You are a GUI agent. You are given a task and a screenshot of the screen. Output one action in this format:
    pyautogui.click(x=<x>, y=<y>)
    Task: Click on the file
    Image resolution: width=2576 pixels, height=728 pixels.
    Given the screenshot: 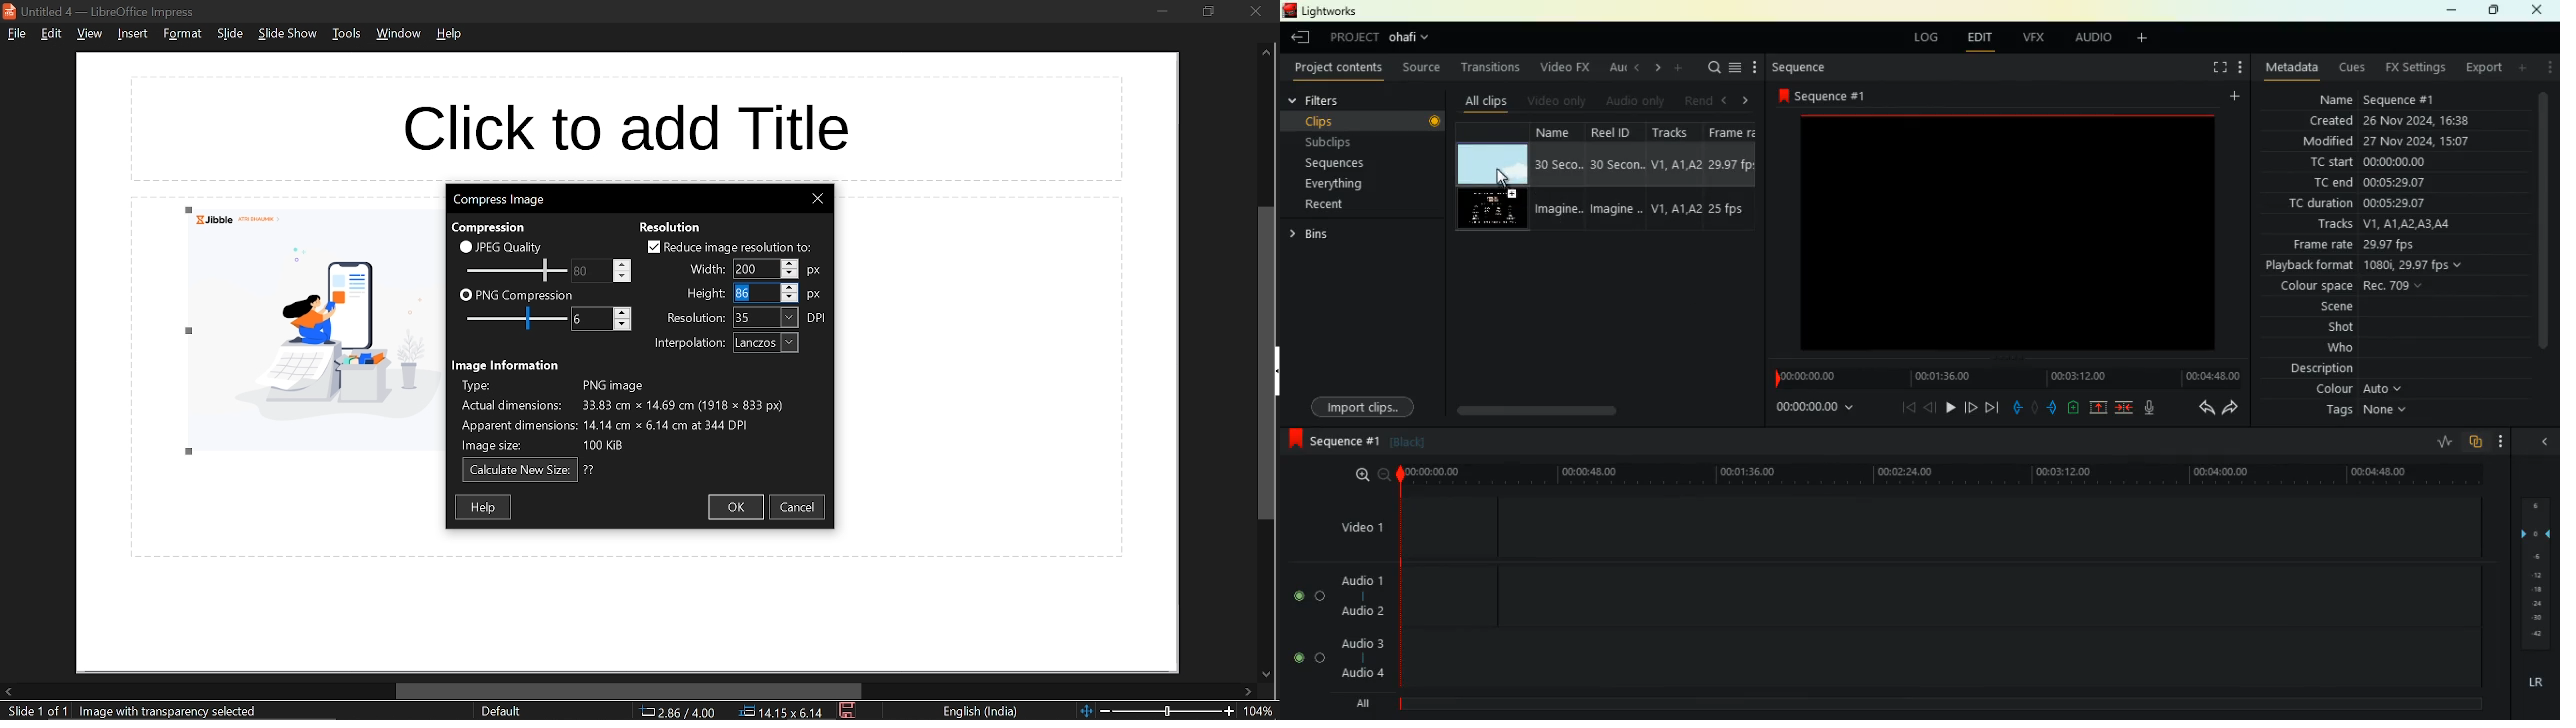 What is the action you would take?
    pyautogui.click(x=16, y=33)
    